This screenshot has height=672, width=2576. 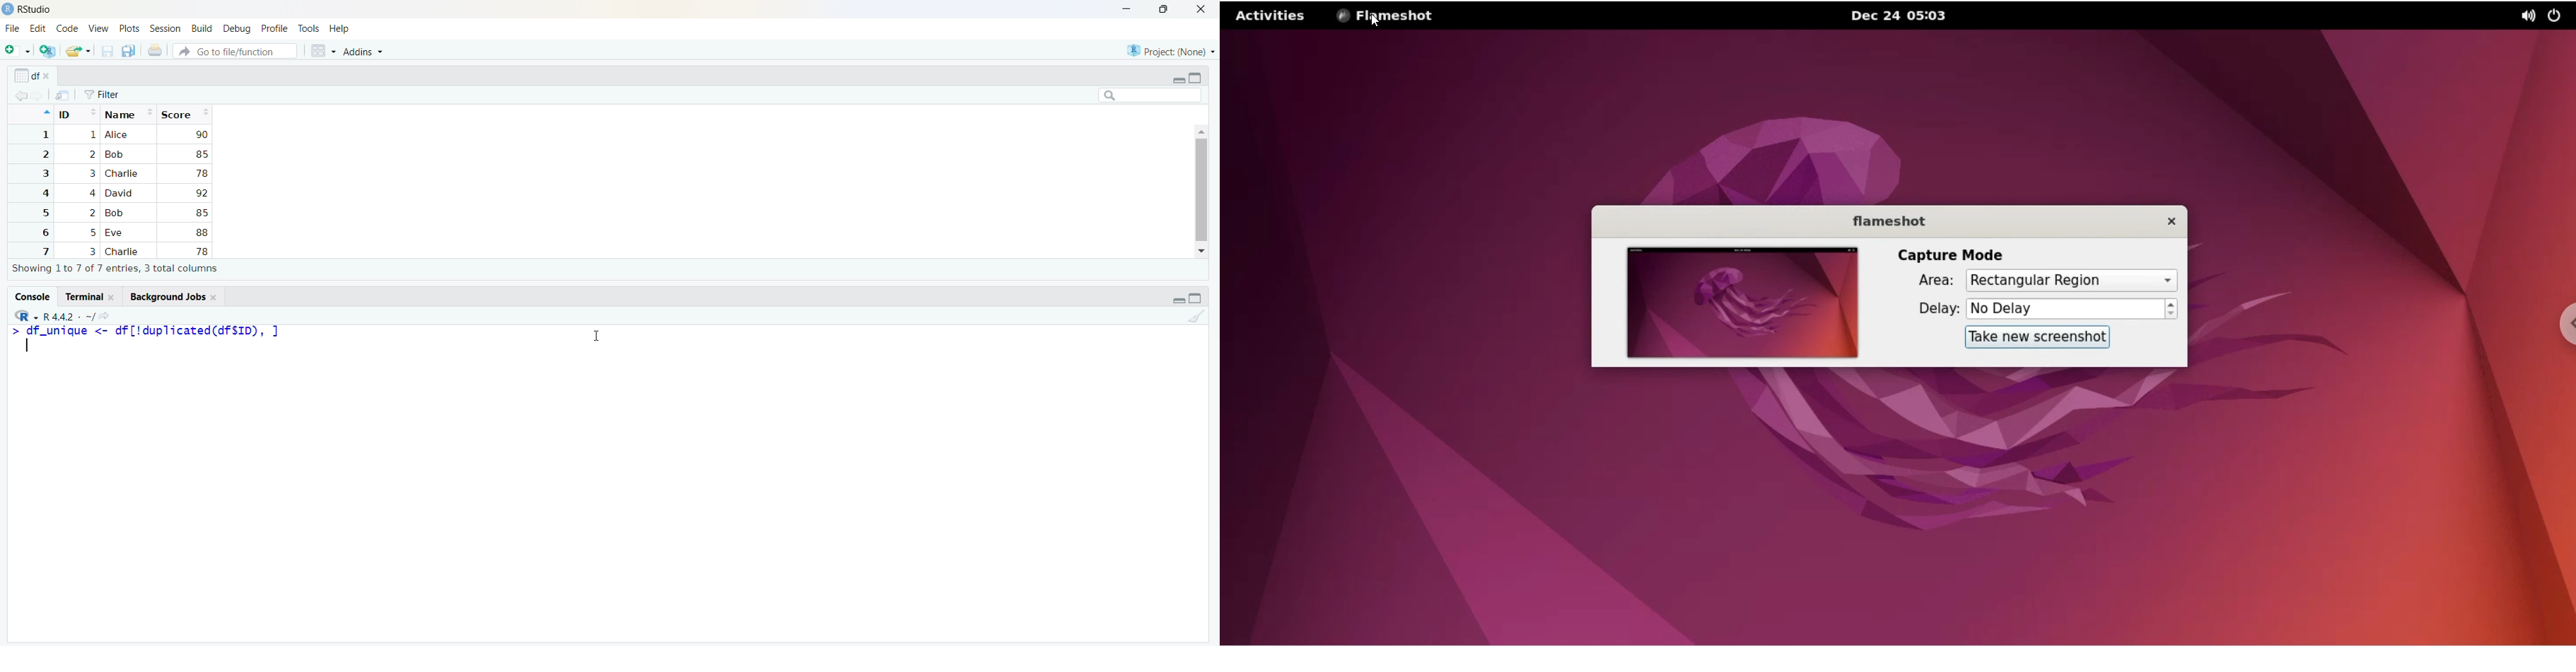 What do you see at coordinates (36, 10) in the screenshot?
I see `RStudio` at bounding box center [36, 10].